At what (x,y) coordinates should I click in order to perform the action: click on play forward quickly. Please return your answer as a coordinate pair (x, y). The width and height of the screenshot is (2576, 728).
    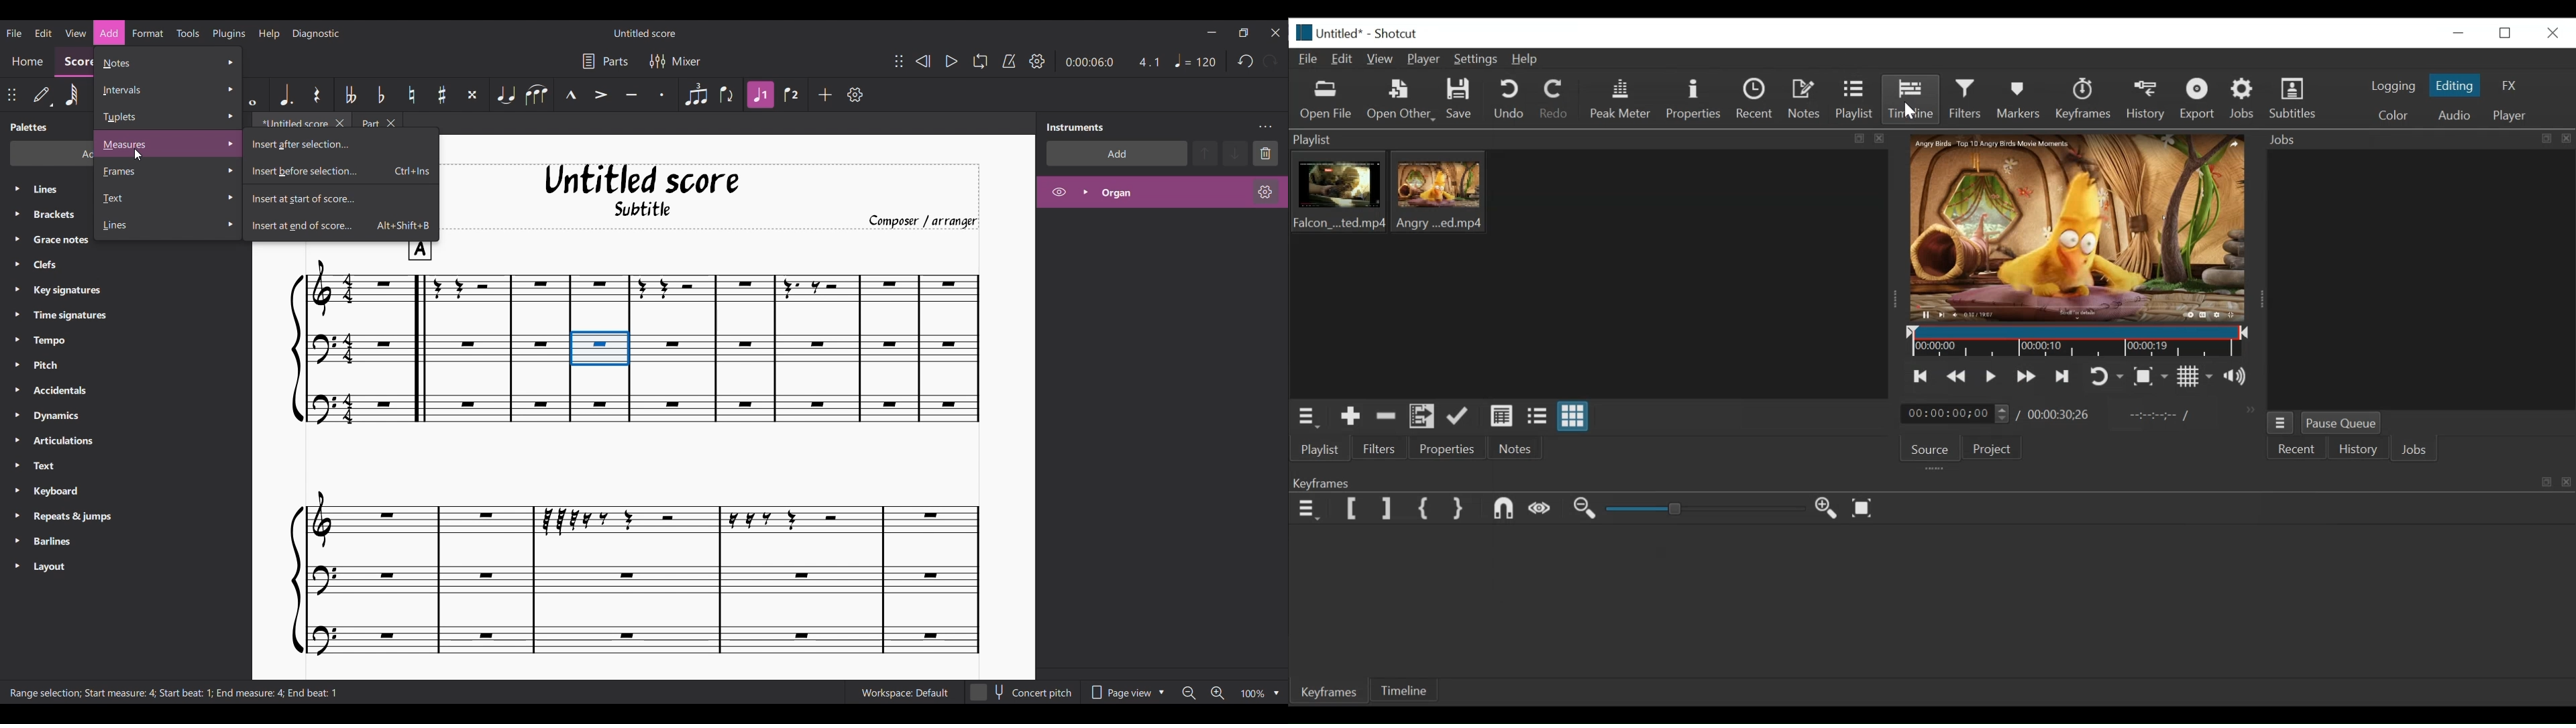
    Looking at the image, I should click on (2028, 378).